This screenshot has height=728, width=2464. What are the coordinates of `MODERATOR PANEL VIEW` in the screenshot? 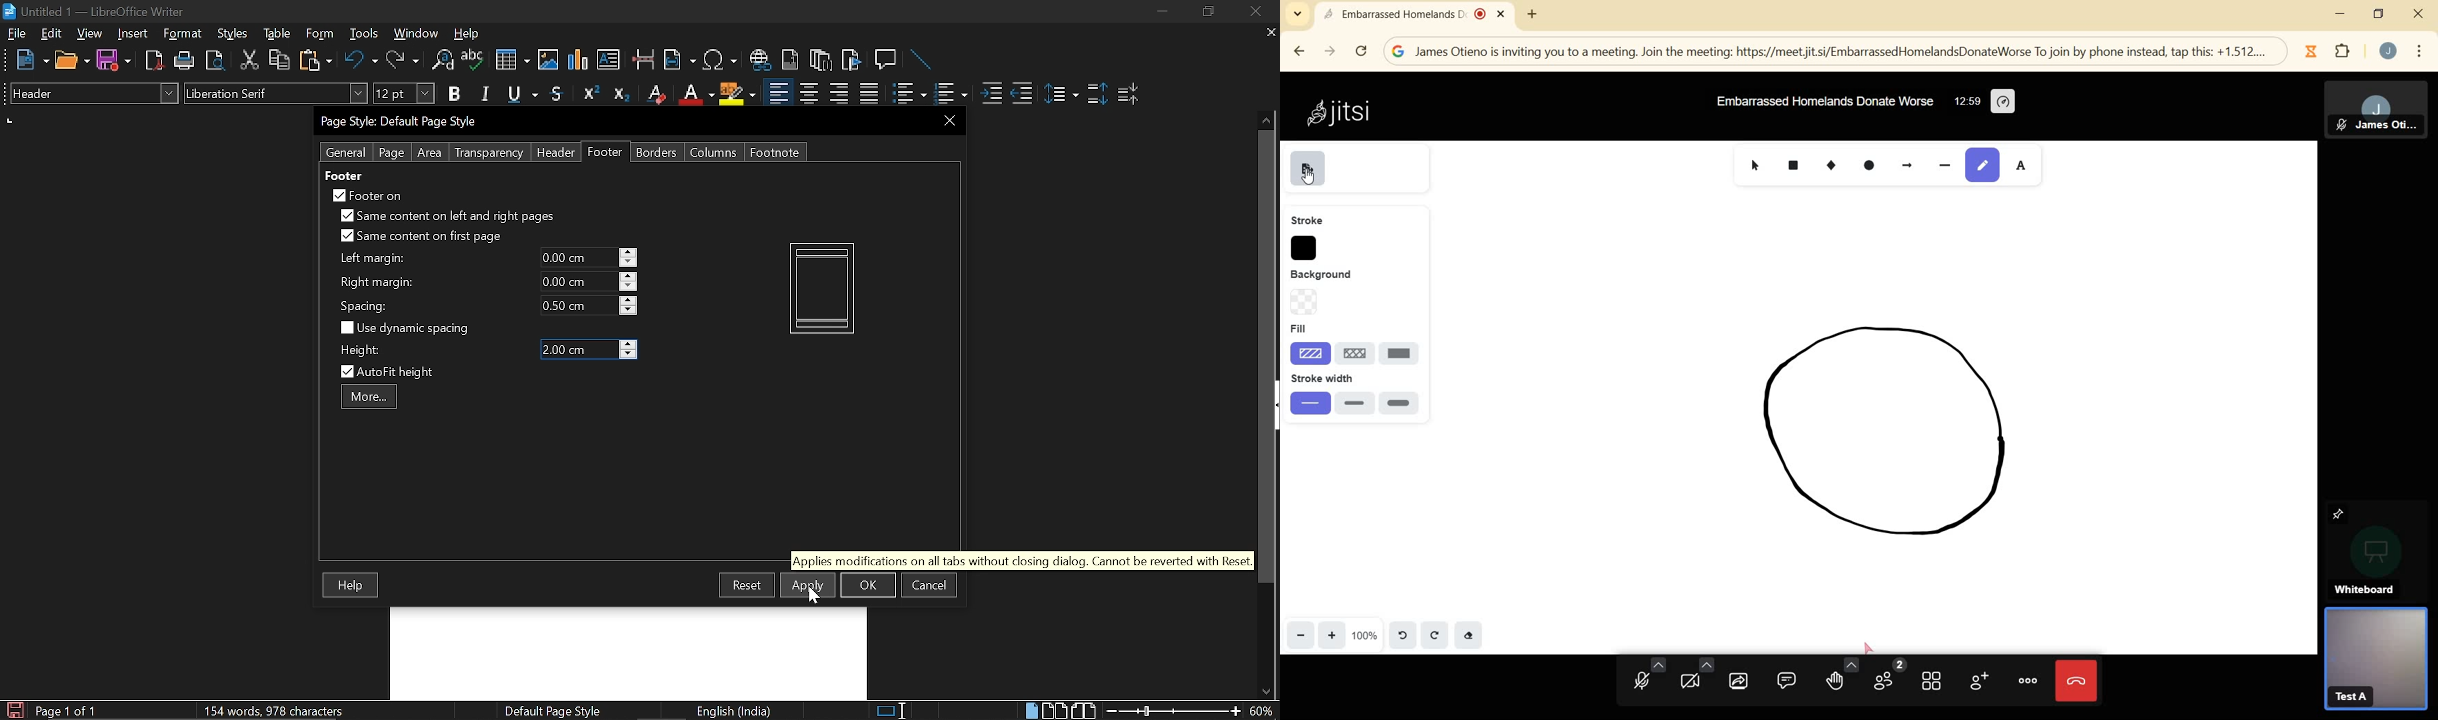 It's located at (2382, 110).